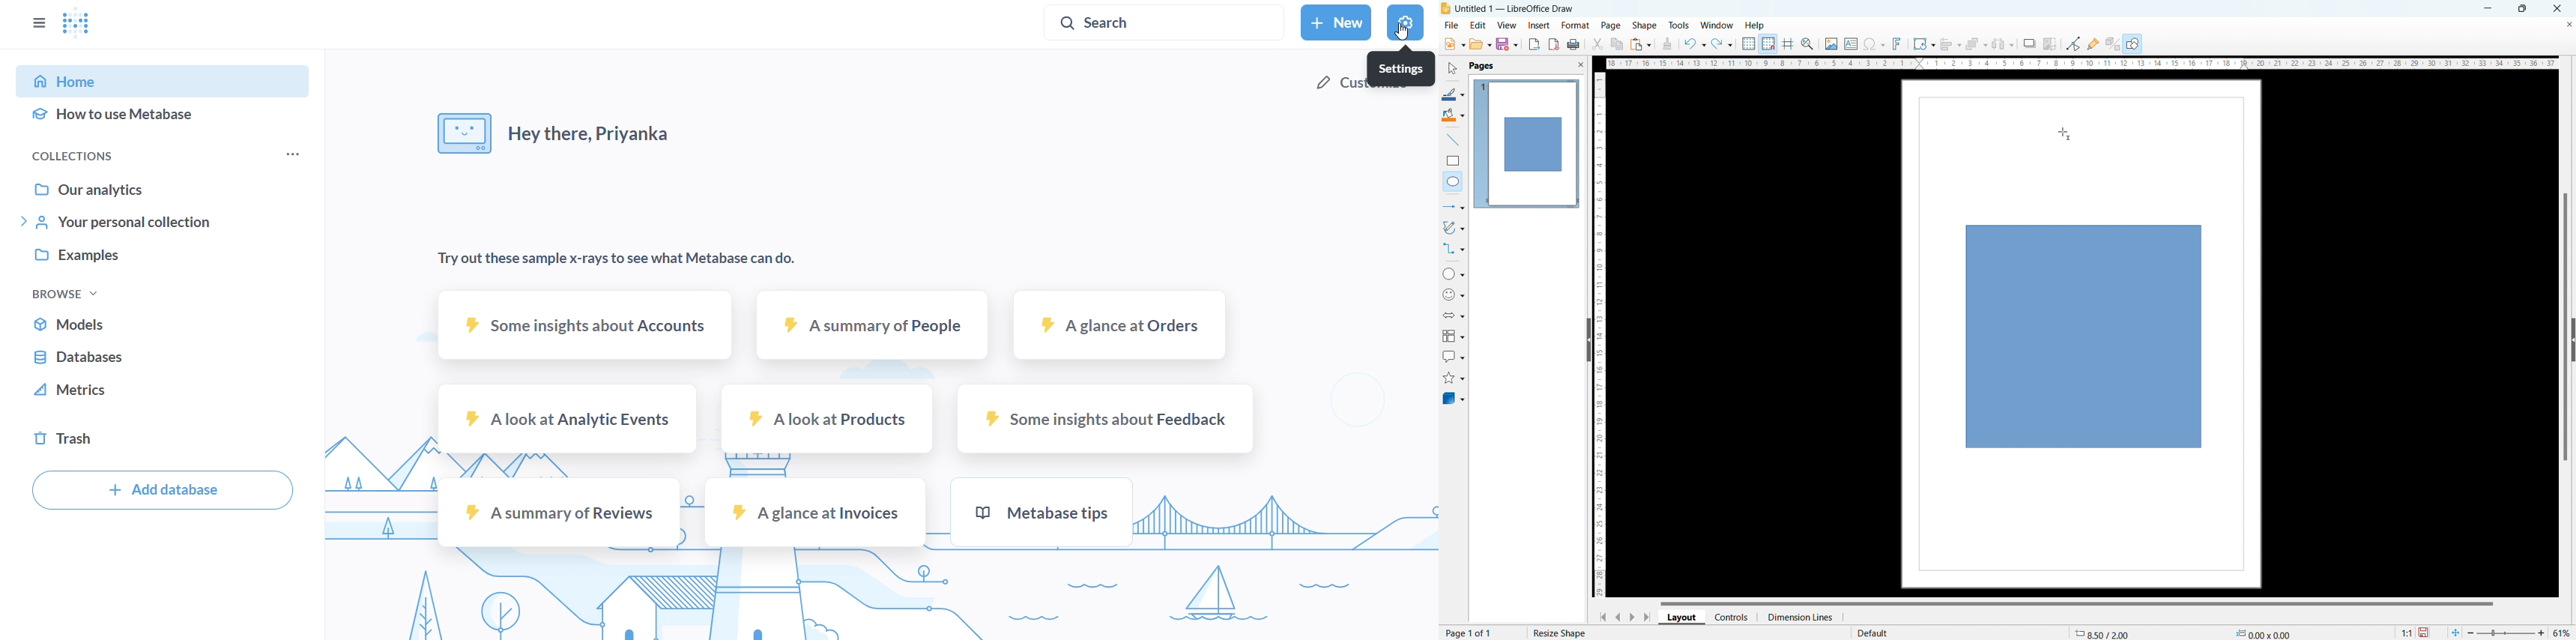 Image resolution: width=2576 pixels, height=644 pixels. Describe the element at coordinates (1450, 26) in the screenshot. I see `file` at that location.